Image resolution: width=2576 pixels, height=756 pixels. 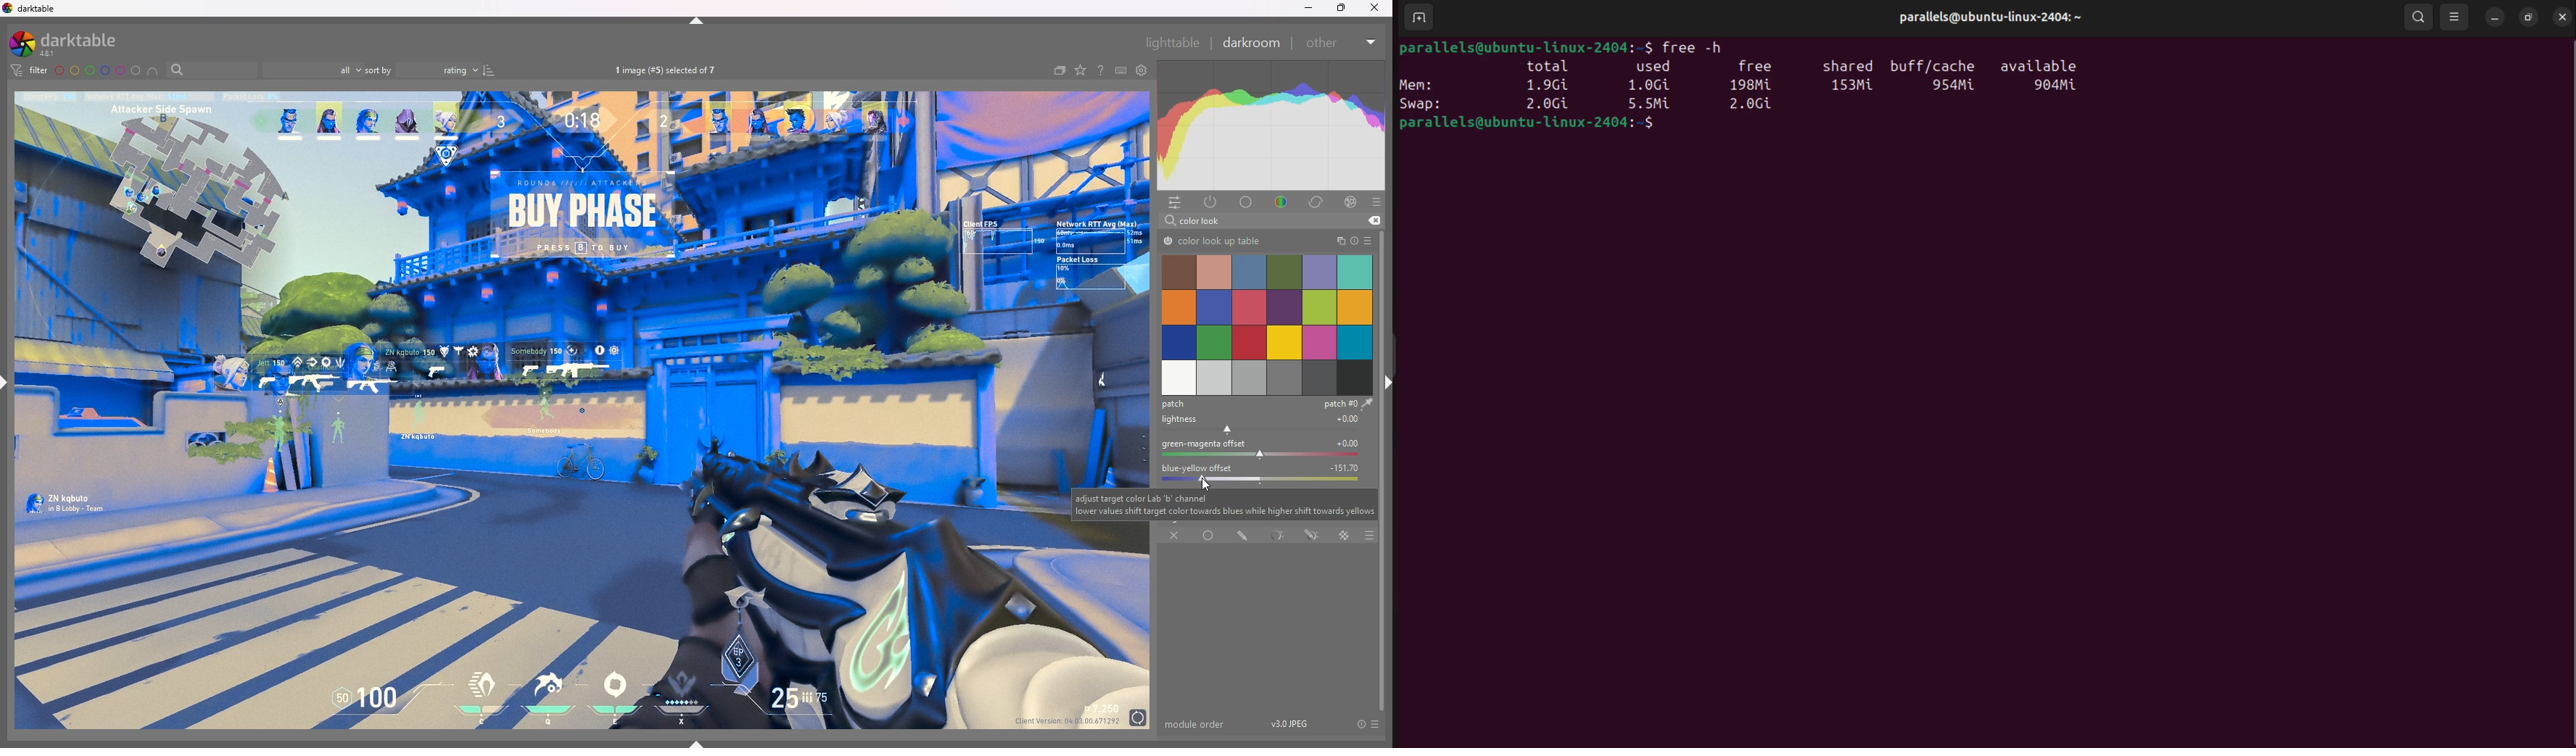 I want to click on lighttable, so click(x=1173, y=43).